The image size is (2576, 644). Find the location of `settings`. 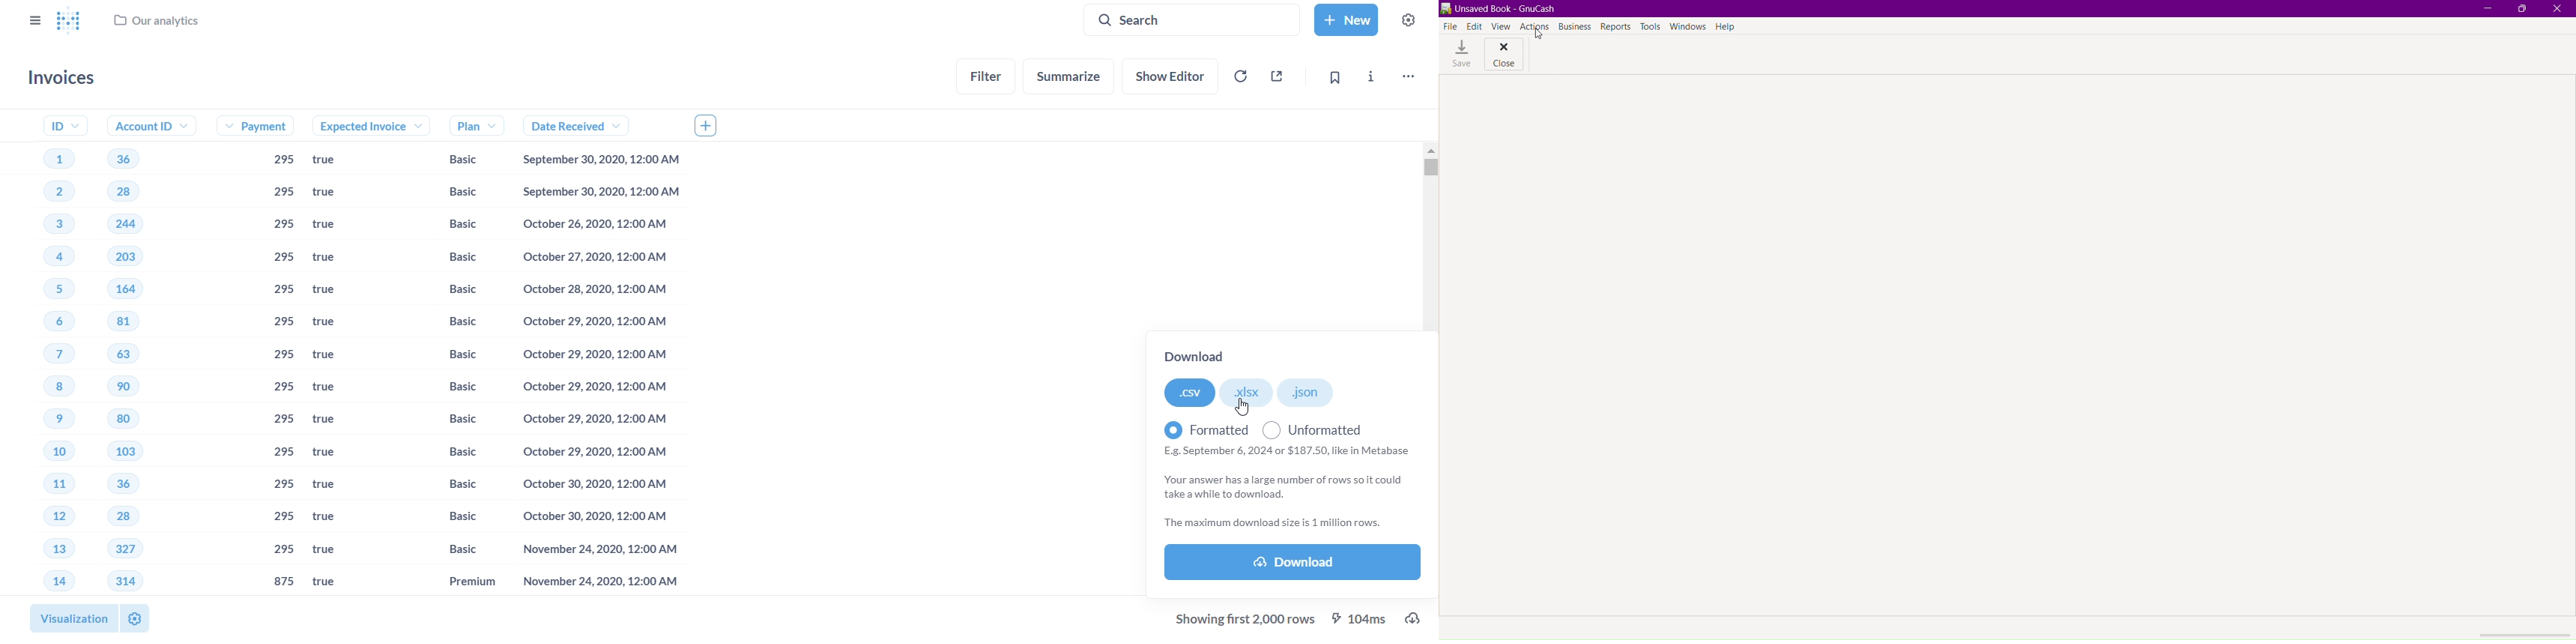

settings is located at coordinates (134, 618).